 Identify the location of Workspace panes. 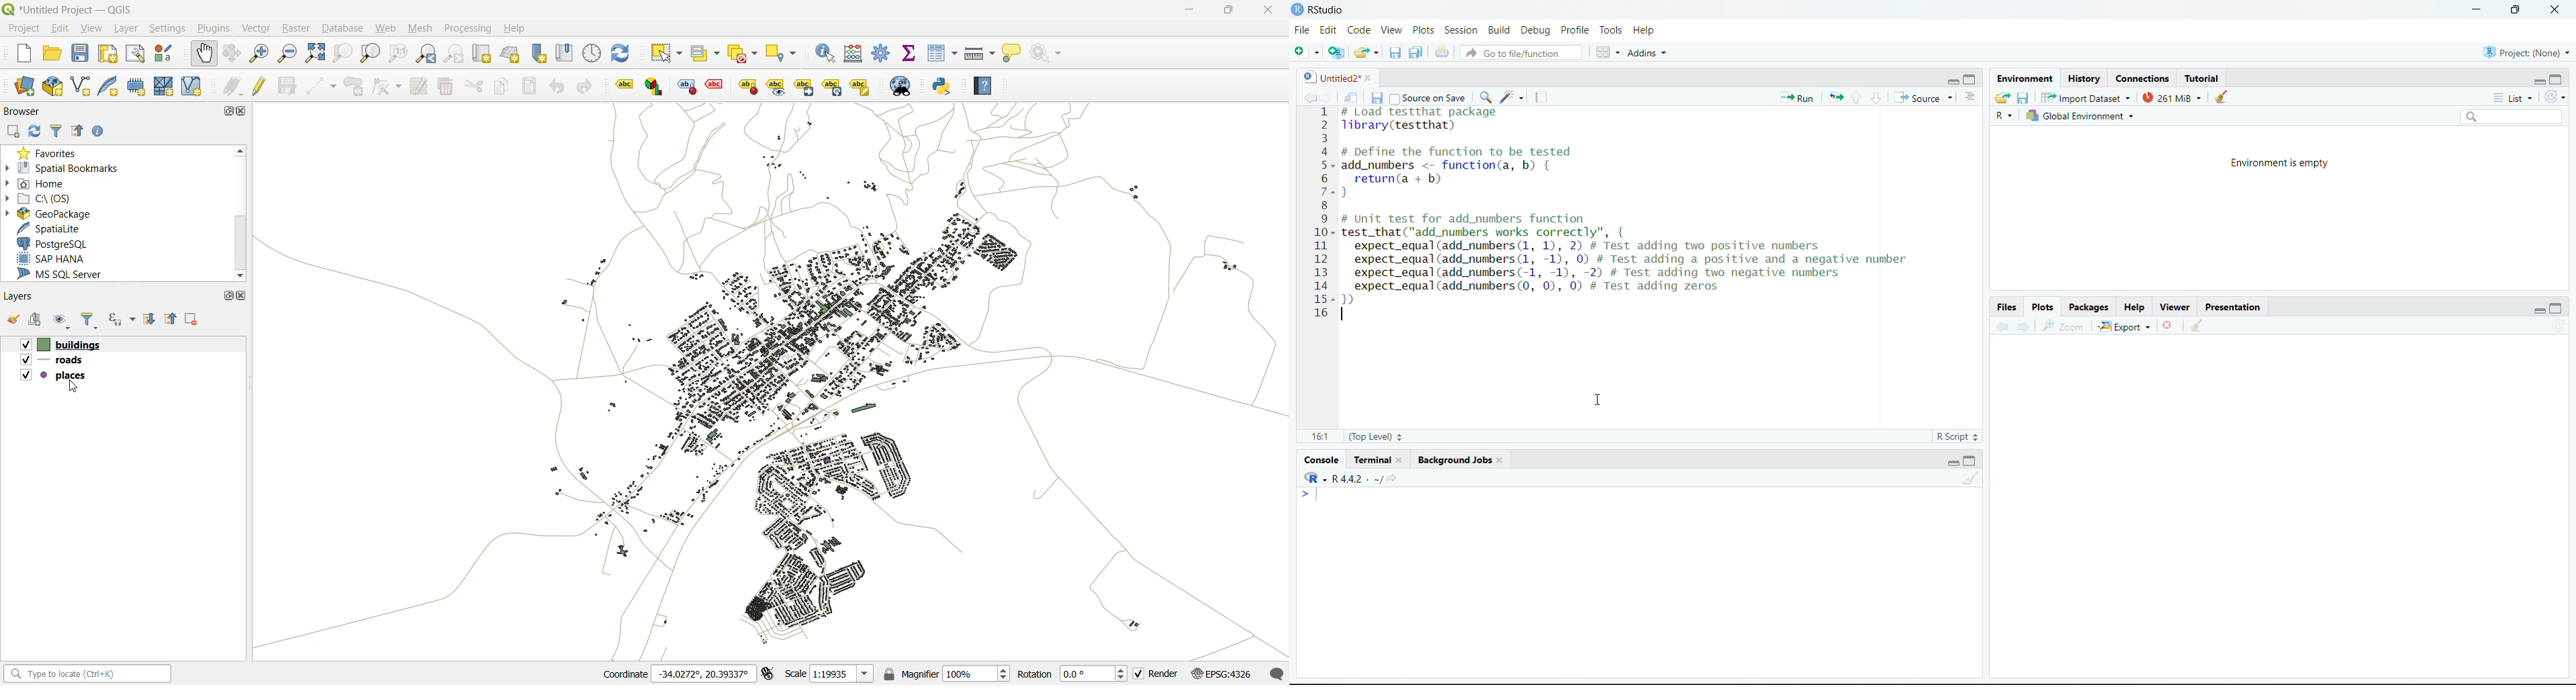
(1608, 53).